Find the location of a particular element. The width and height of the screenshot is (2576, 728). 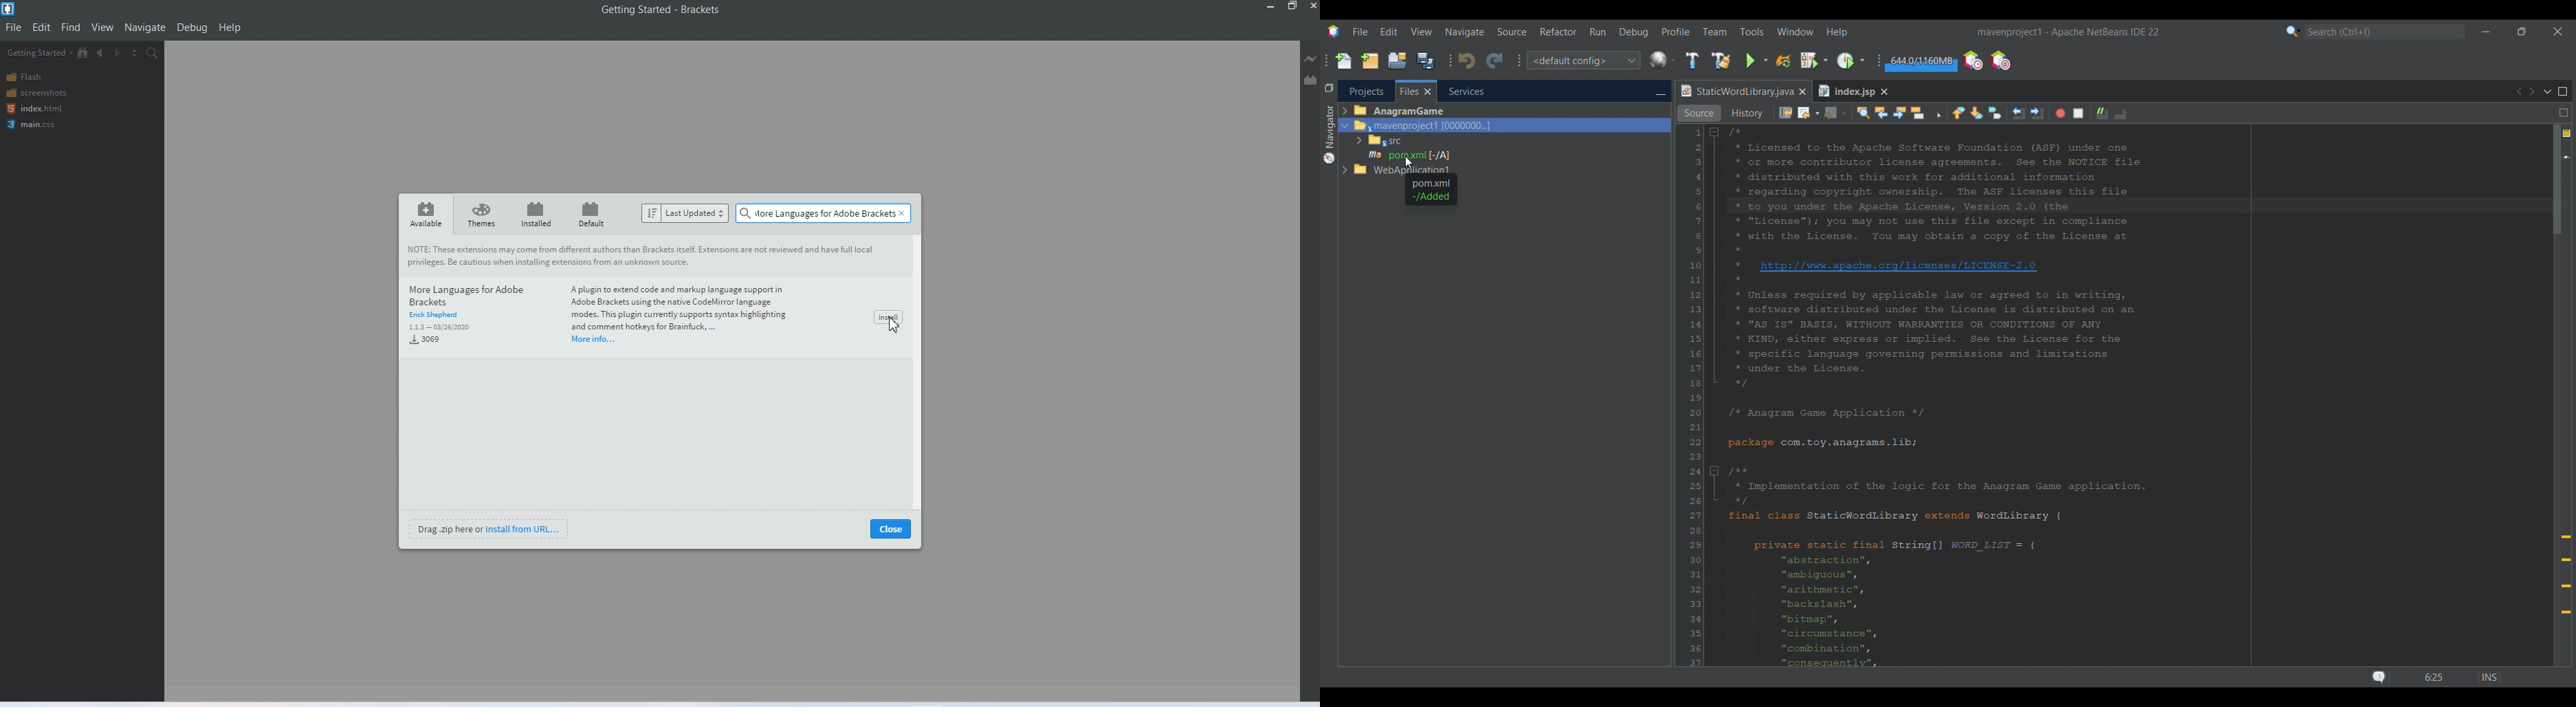

Shift line left is located at coordinates (2020, 113).